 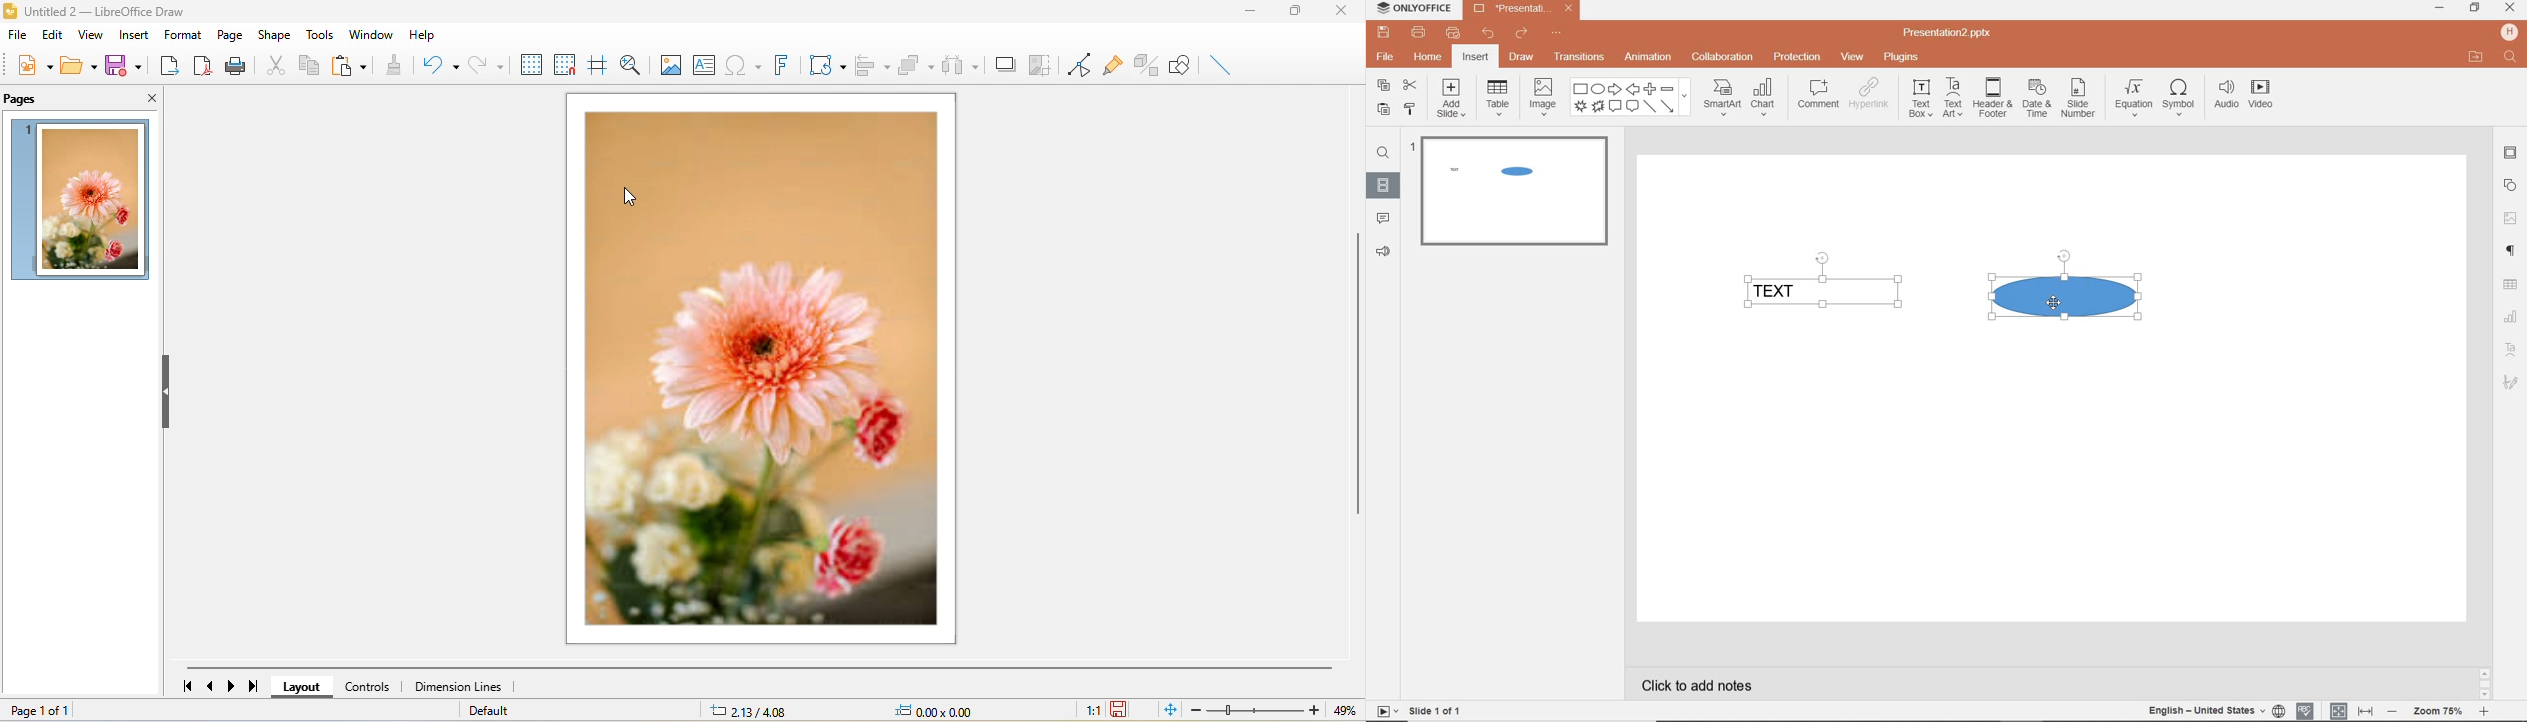 I want to click on textbox, so click(x=1919, y=99).